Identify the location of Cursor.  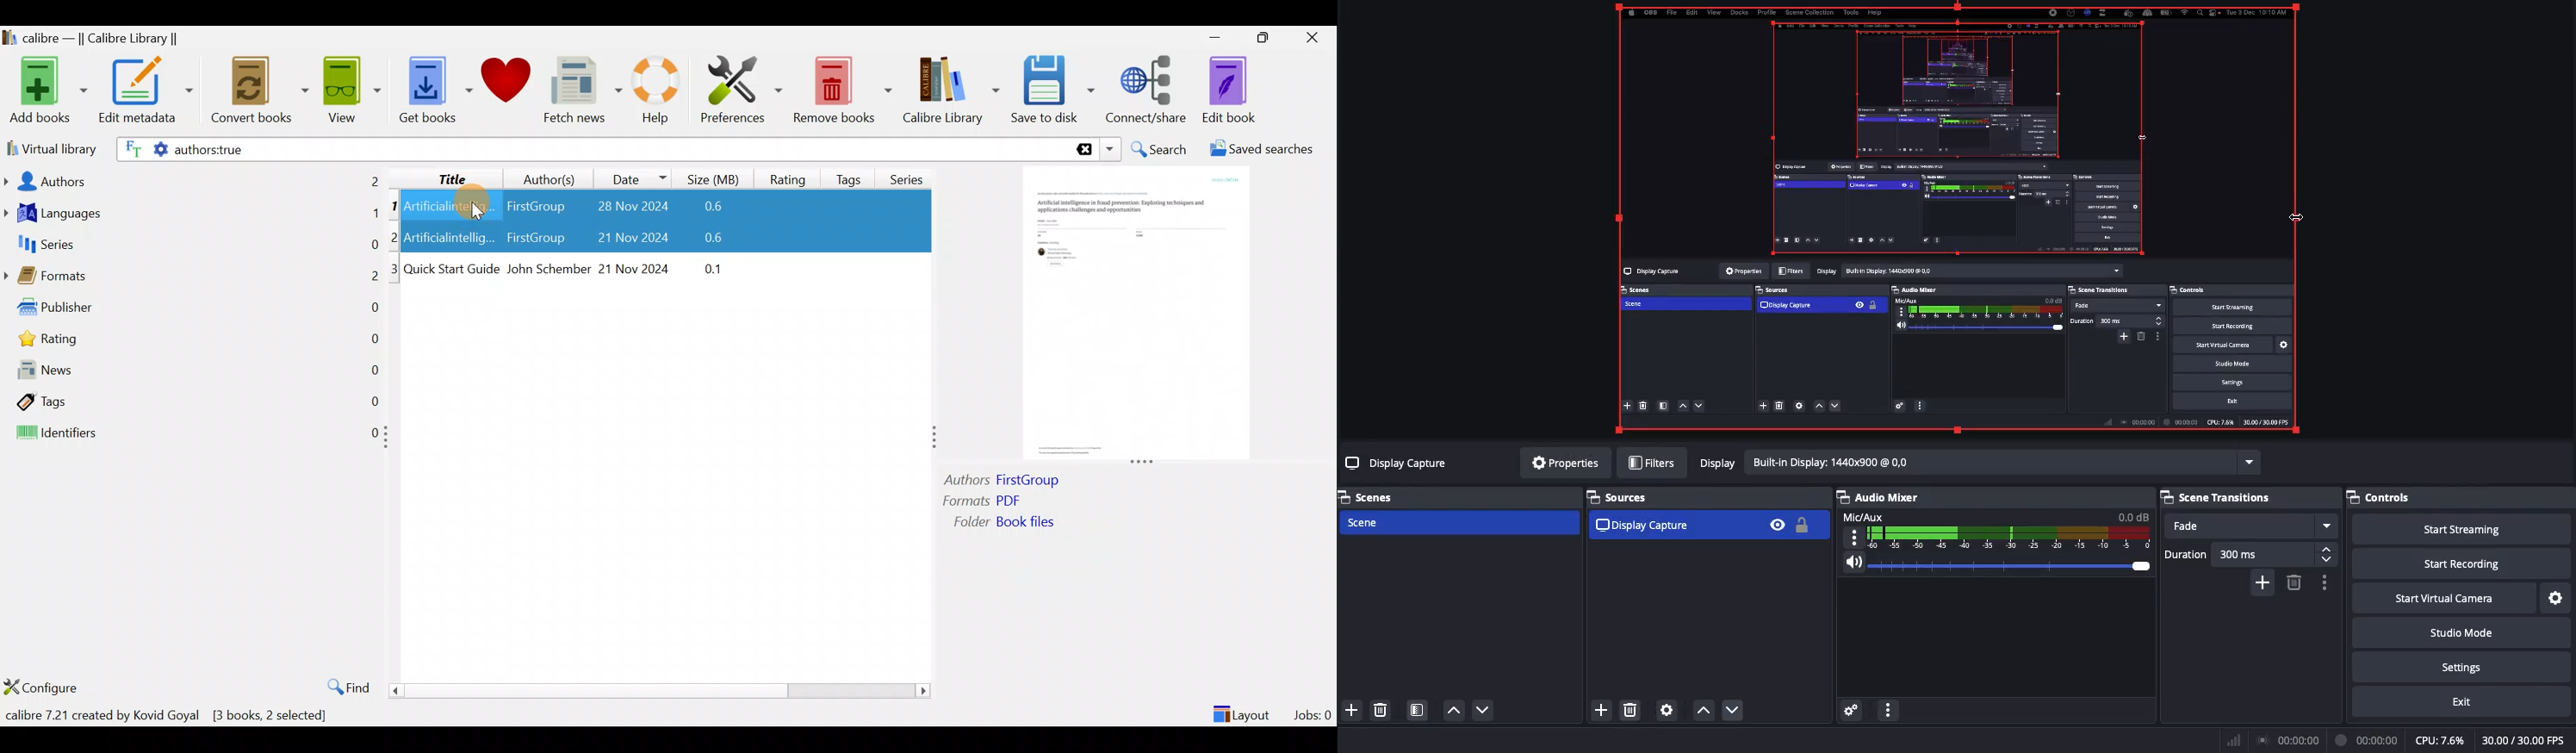
(2287, 217).